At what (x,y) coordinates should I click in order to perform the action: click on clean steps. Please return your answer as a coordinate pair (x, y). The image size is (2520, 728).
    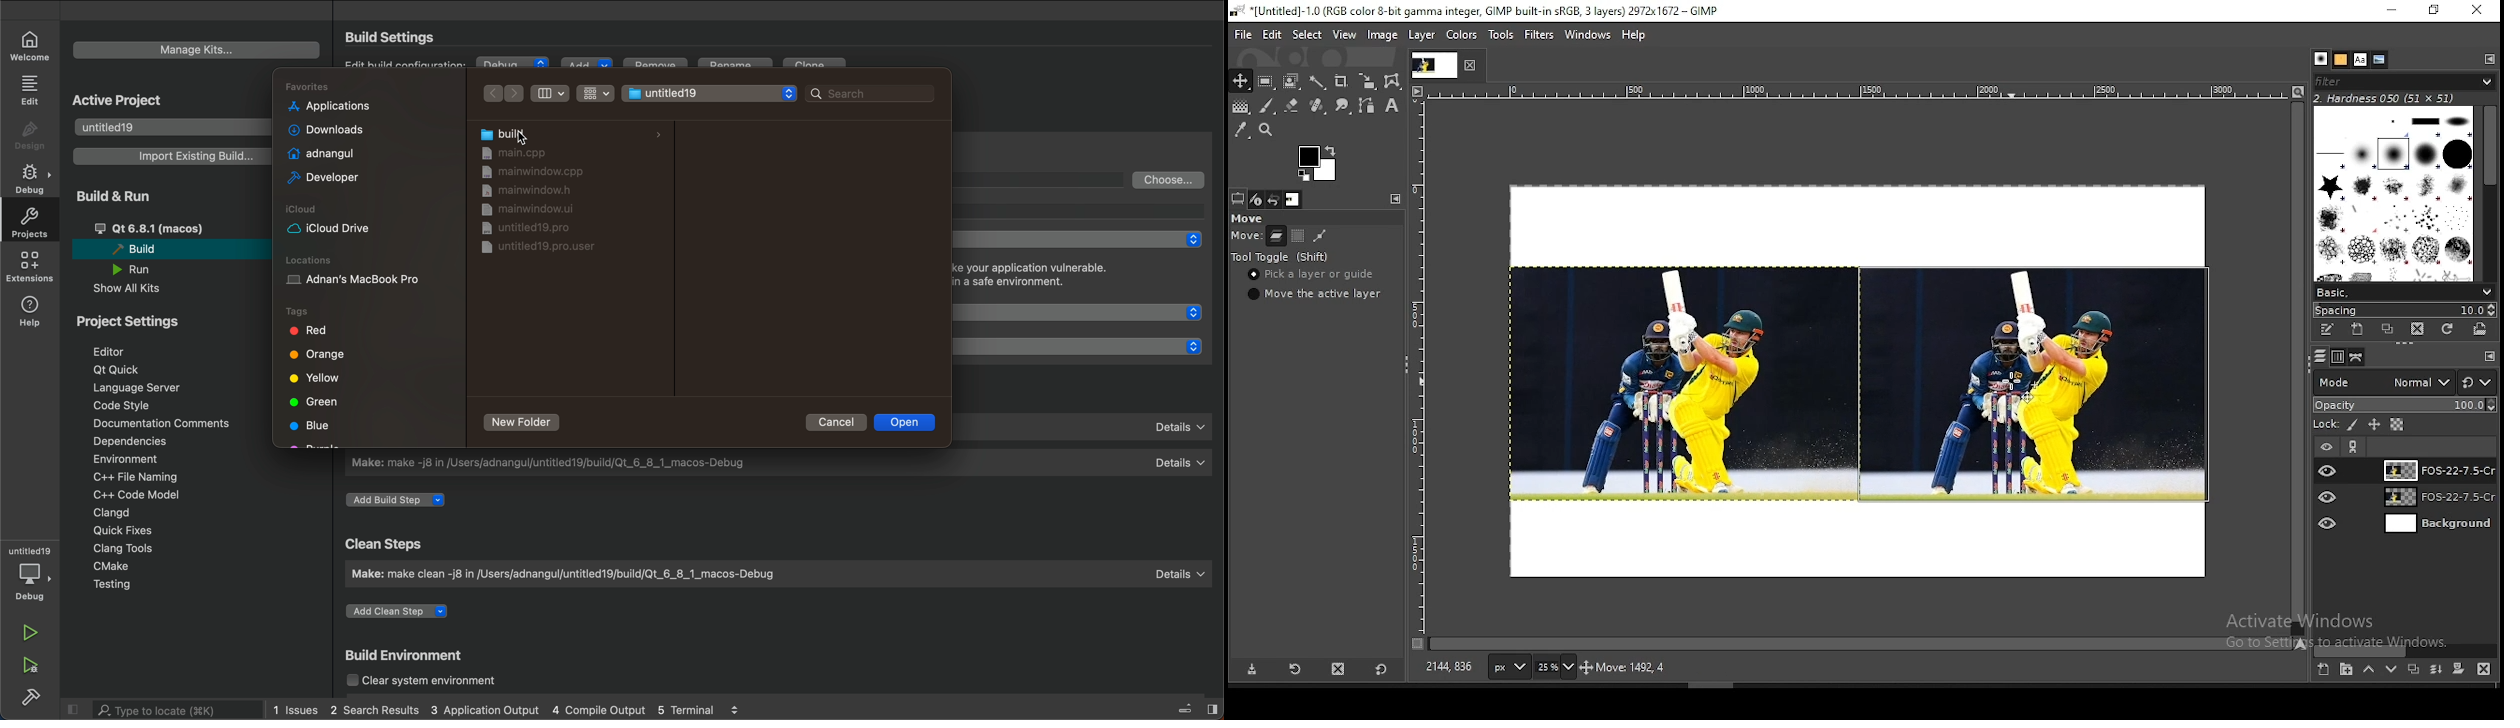
    Looking at the image, I should click on (387, 544).